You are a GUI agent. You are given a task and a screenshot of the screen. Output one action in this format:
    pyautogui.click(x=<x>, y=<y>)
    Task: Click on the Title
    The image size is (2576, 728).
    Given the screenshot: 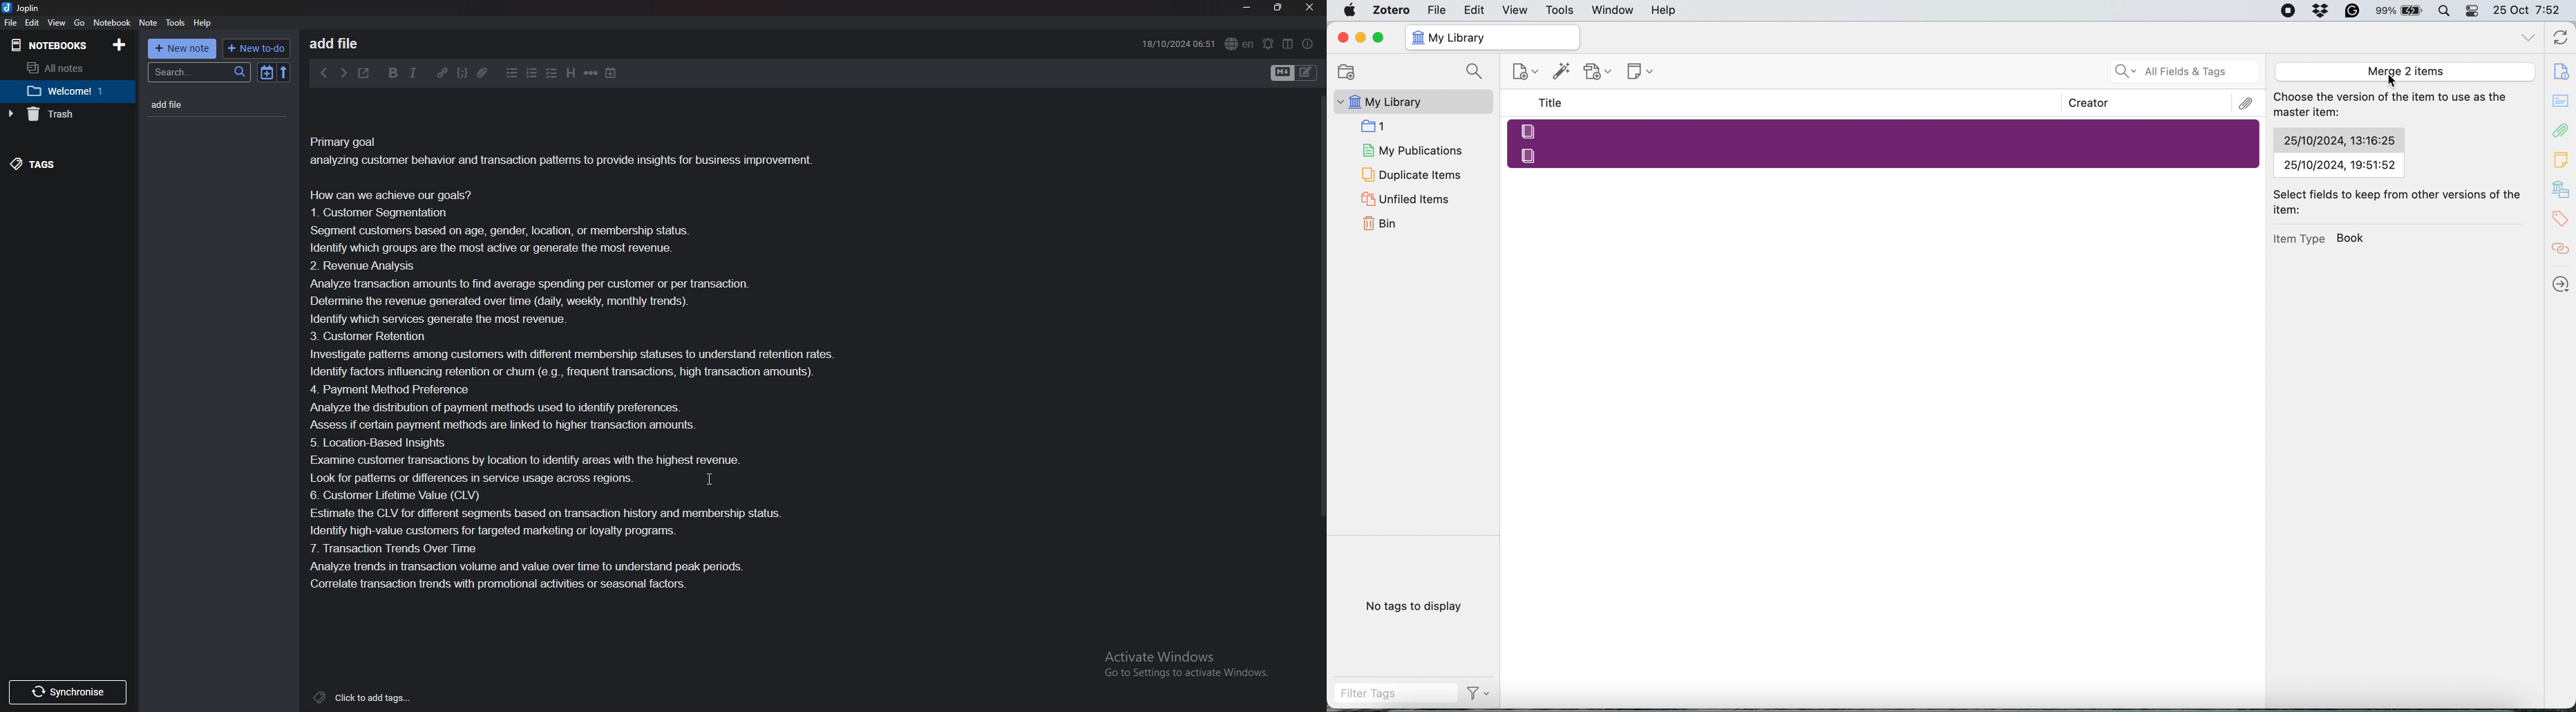 What is the action you would take?
    pyautogui.click(x=348, y=42)
    